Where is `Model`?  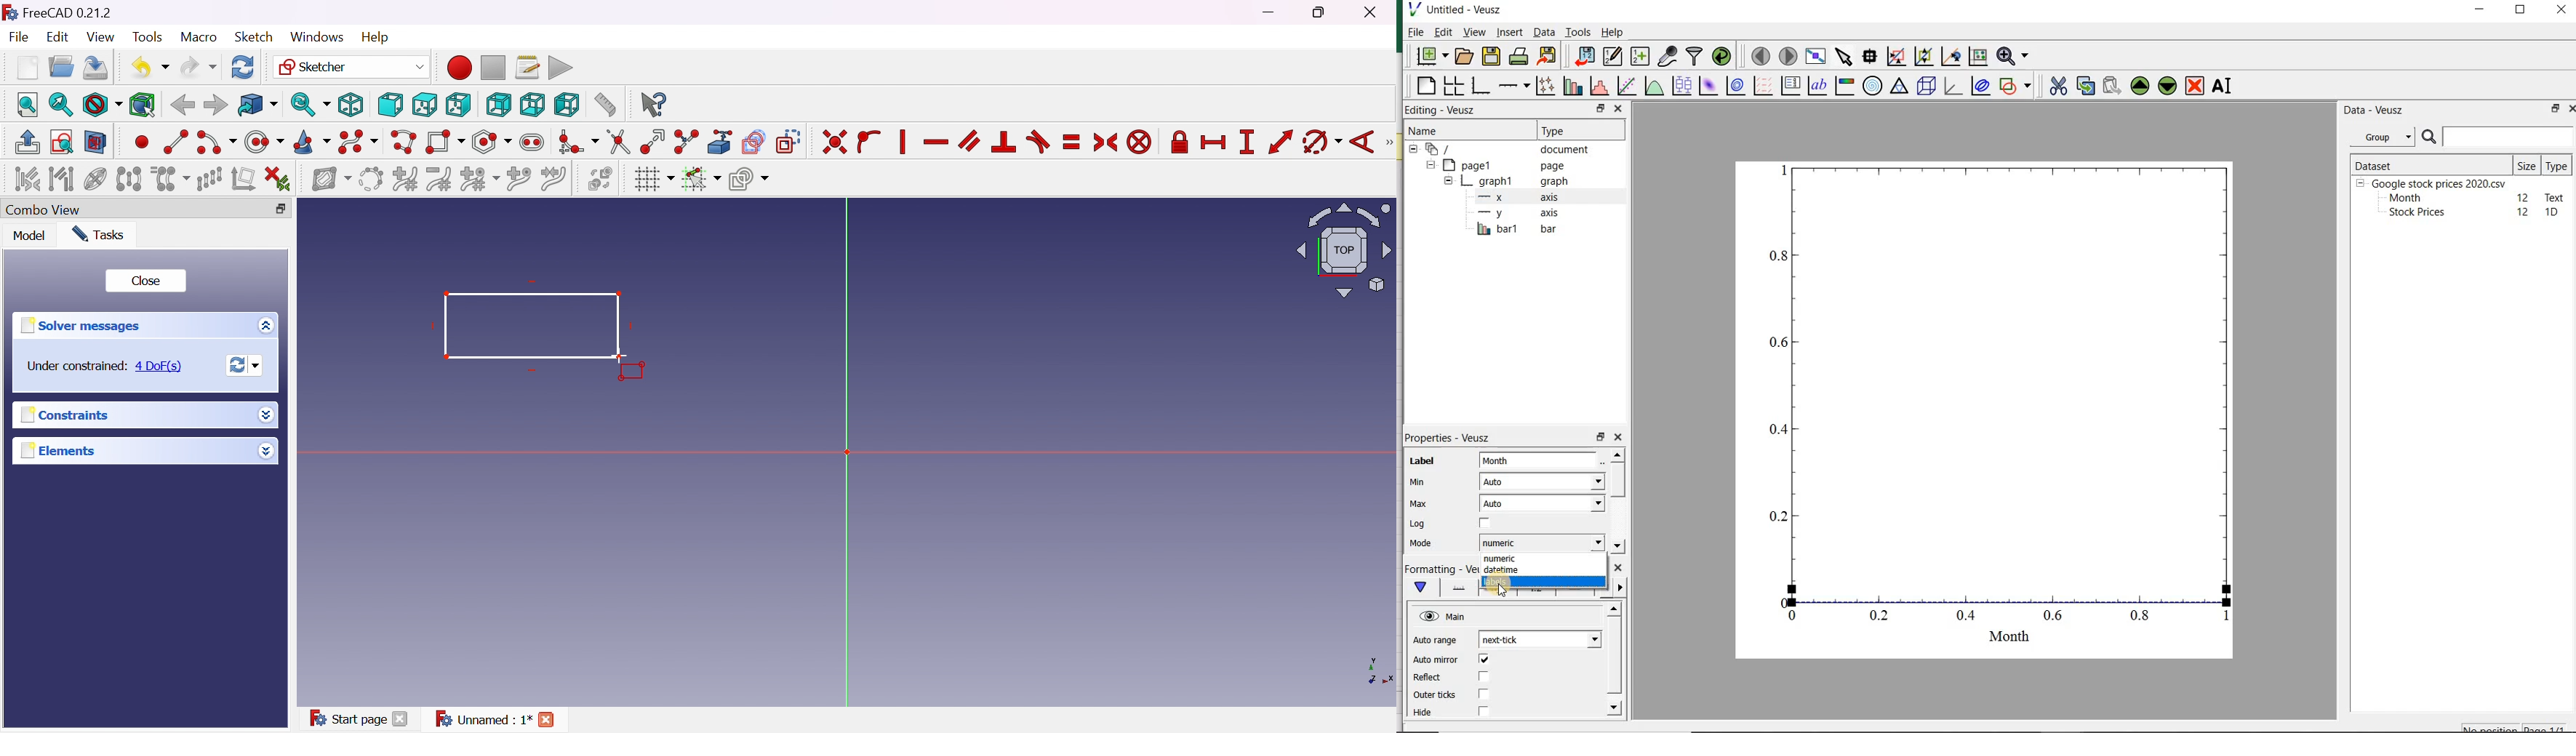
Model is located at coordinates (31, 236).